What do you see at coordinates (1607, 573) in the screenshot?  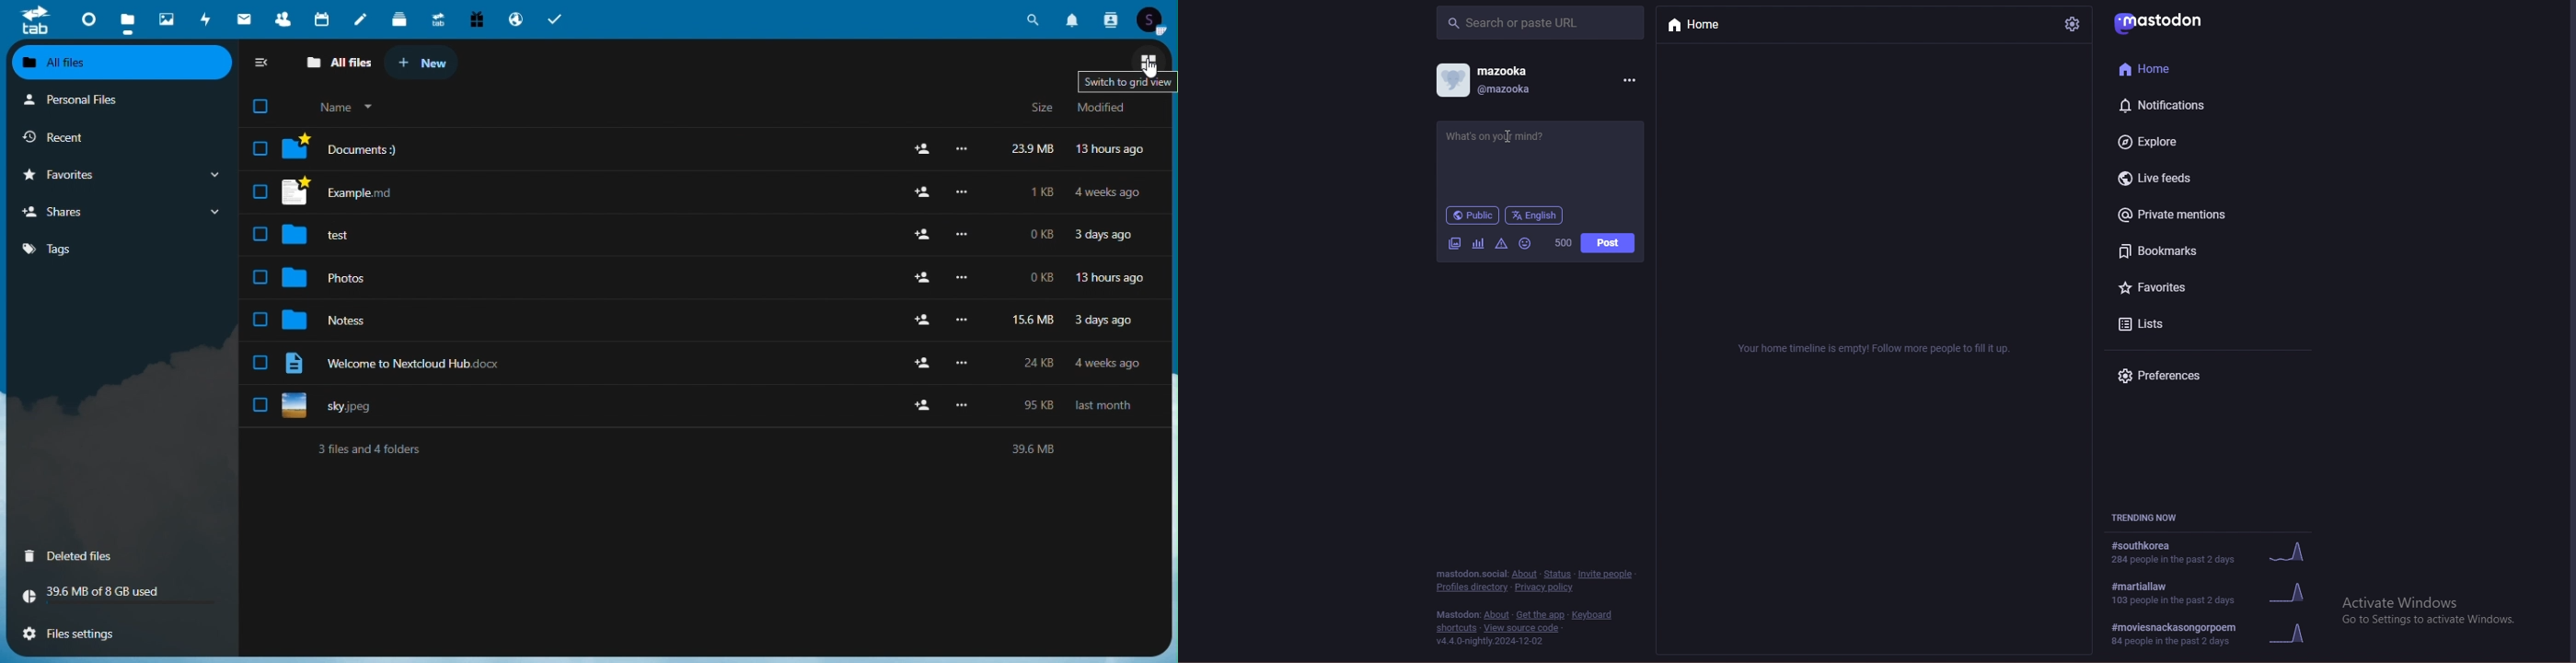 I see `invite people` at bounding box center [1607, 573].